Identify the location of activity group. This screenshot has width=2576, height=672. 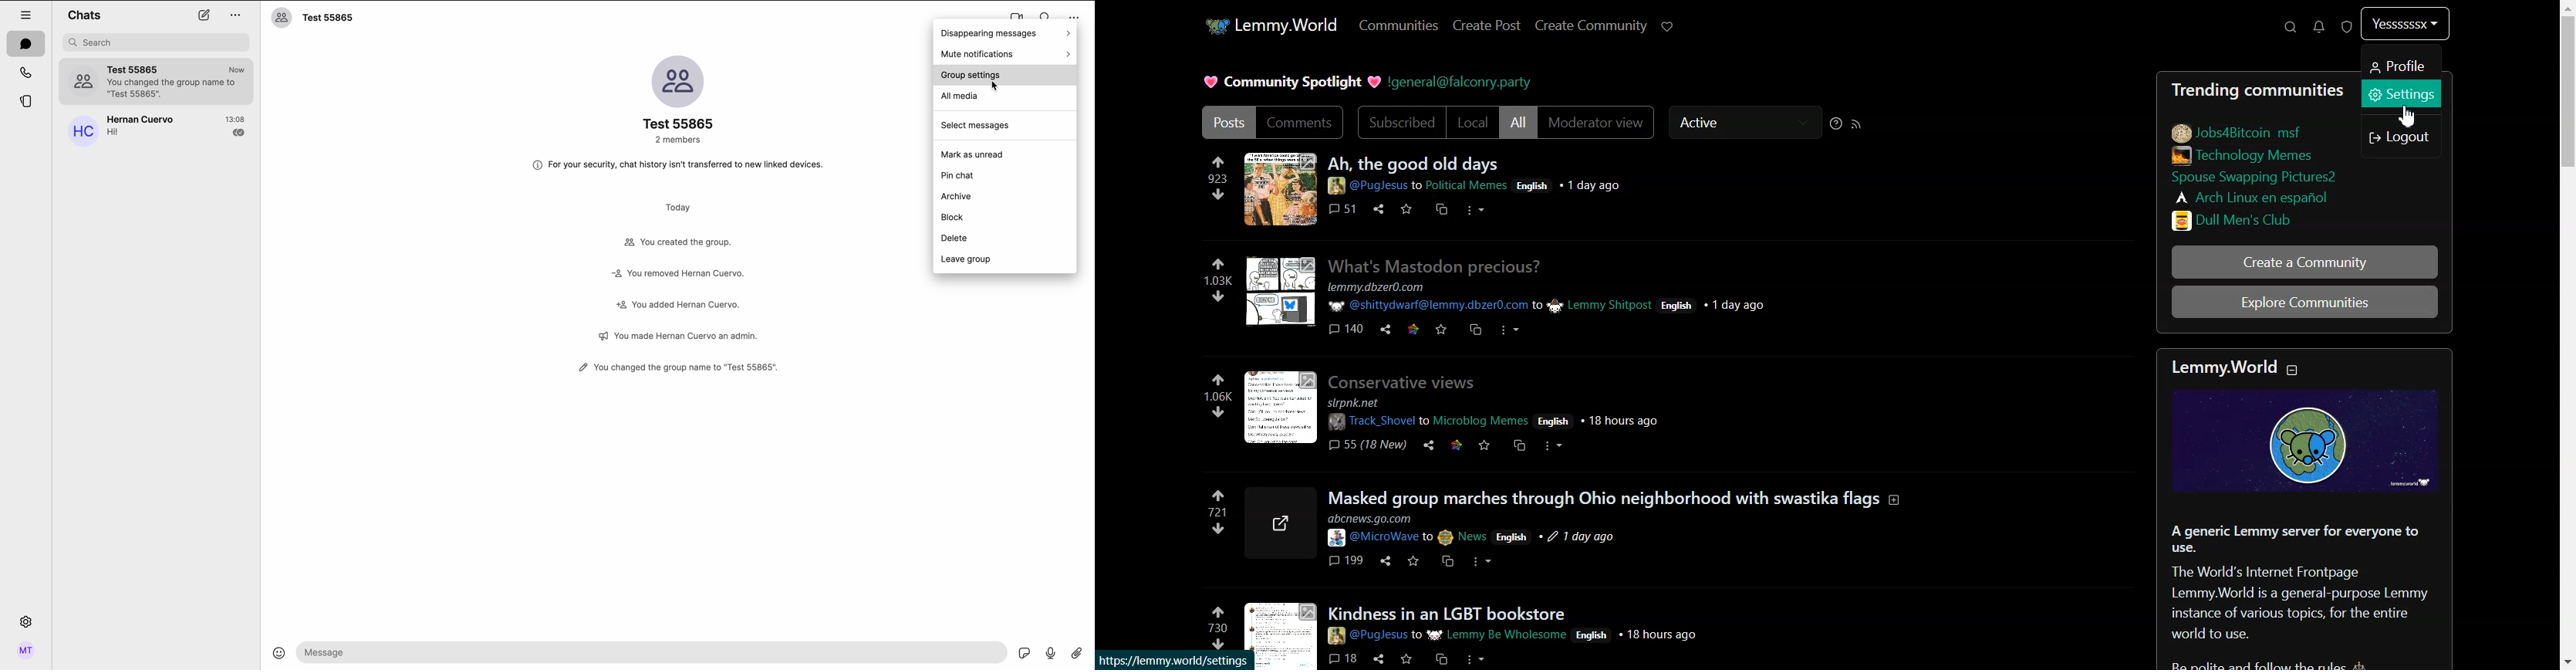
(679, 303).